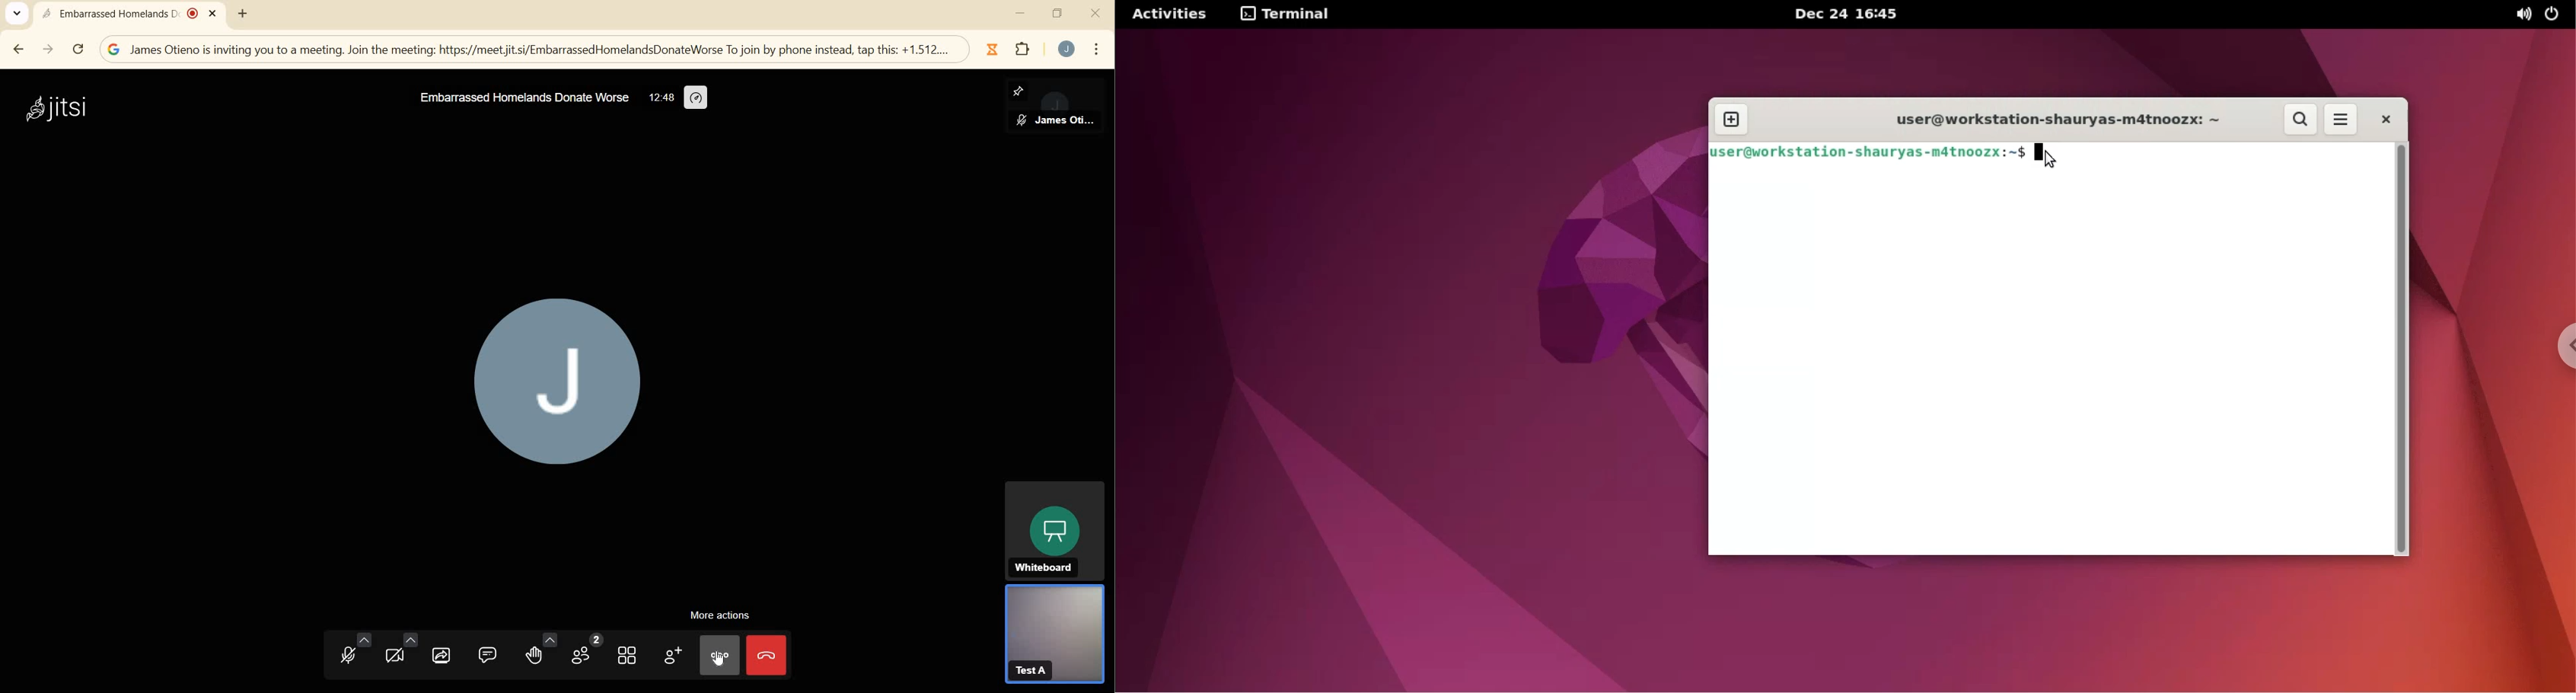 The image size is (2576, 700). I want to click on more actions, so click(720, 654).